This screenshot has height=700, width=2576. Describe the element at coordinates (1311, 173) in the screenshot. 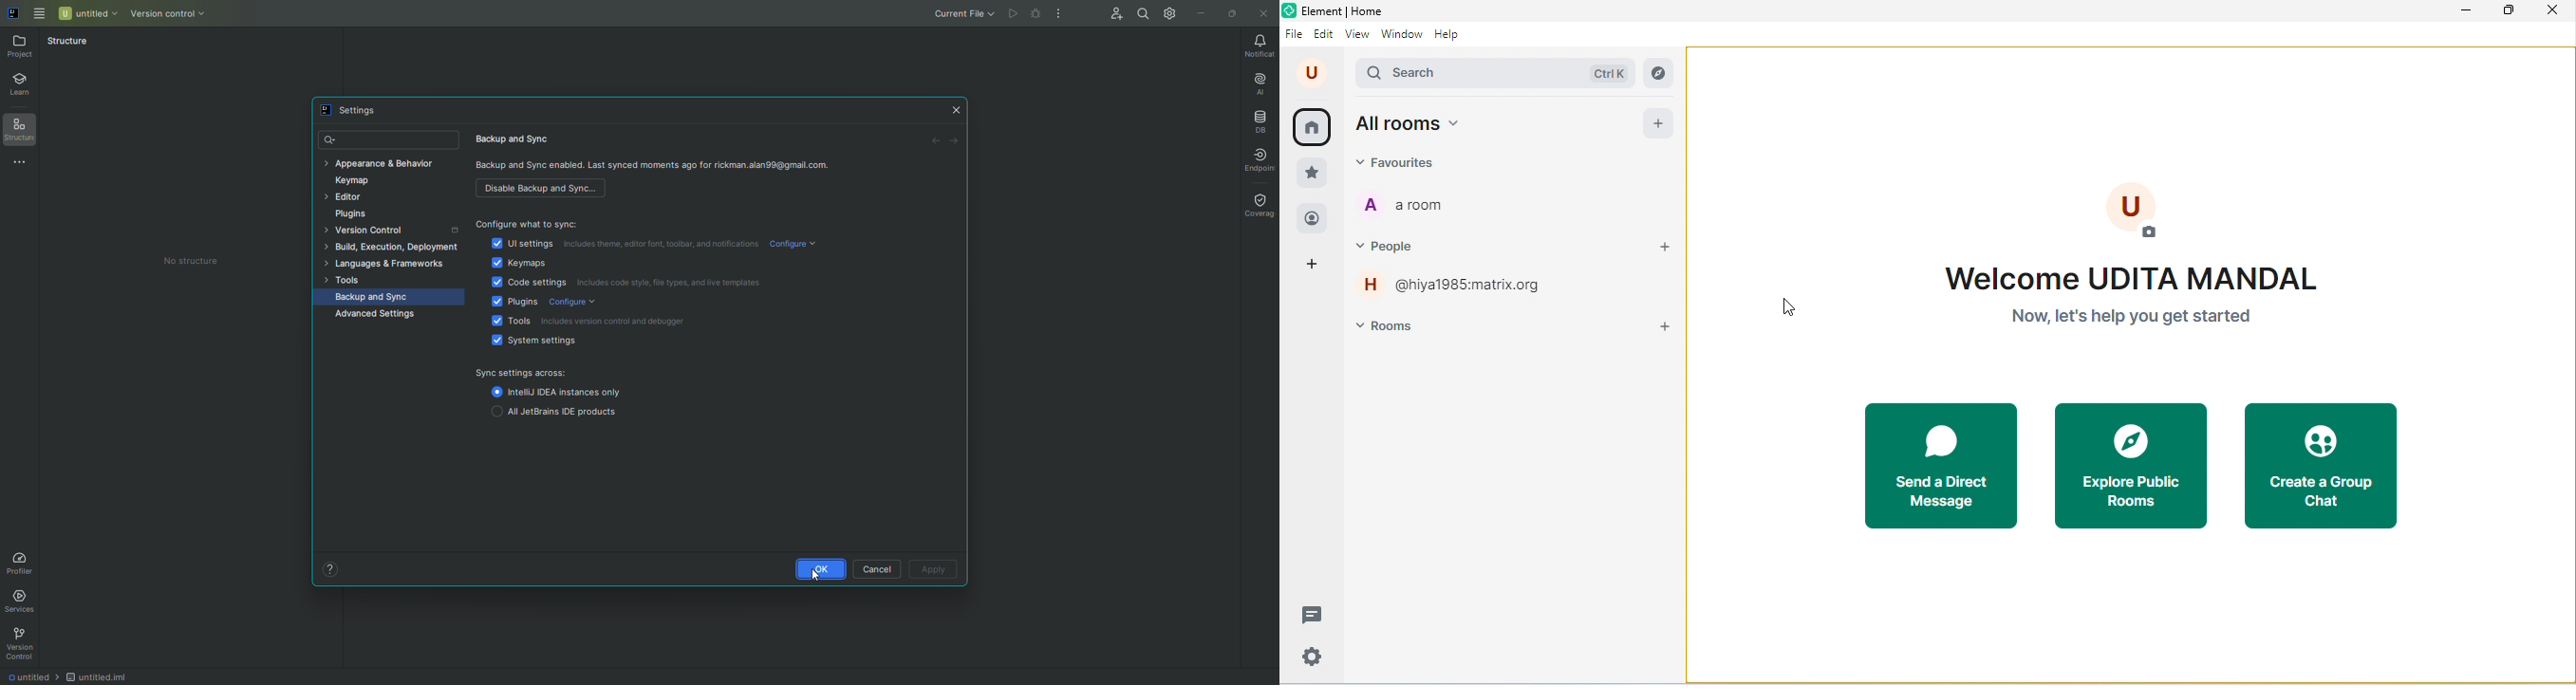

I see `favorites` at that location.